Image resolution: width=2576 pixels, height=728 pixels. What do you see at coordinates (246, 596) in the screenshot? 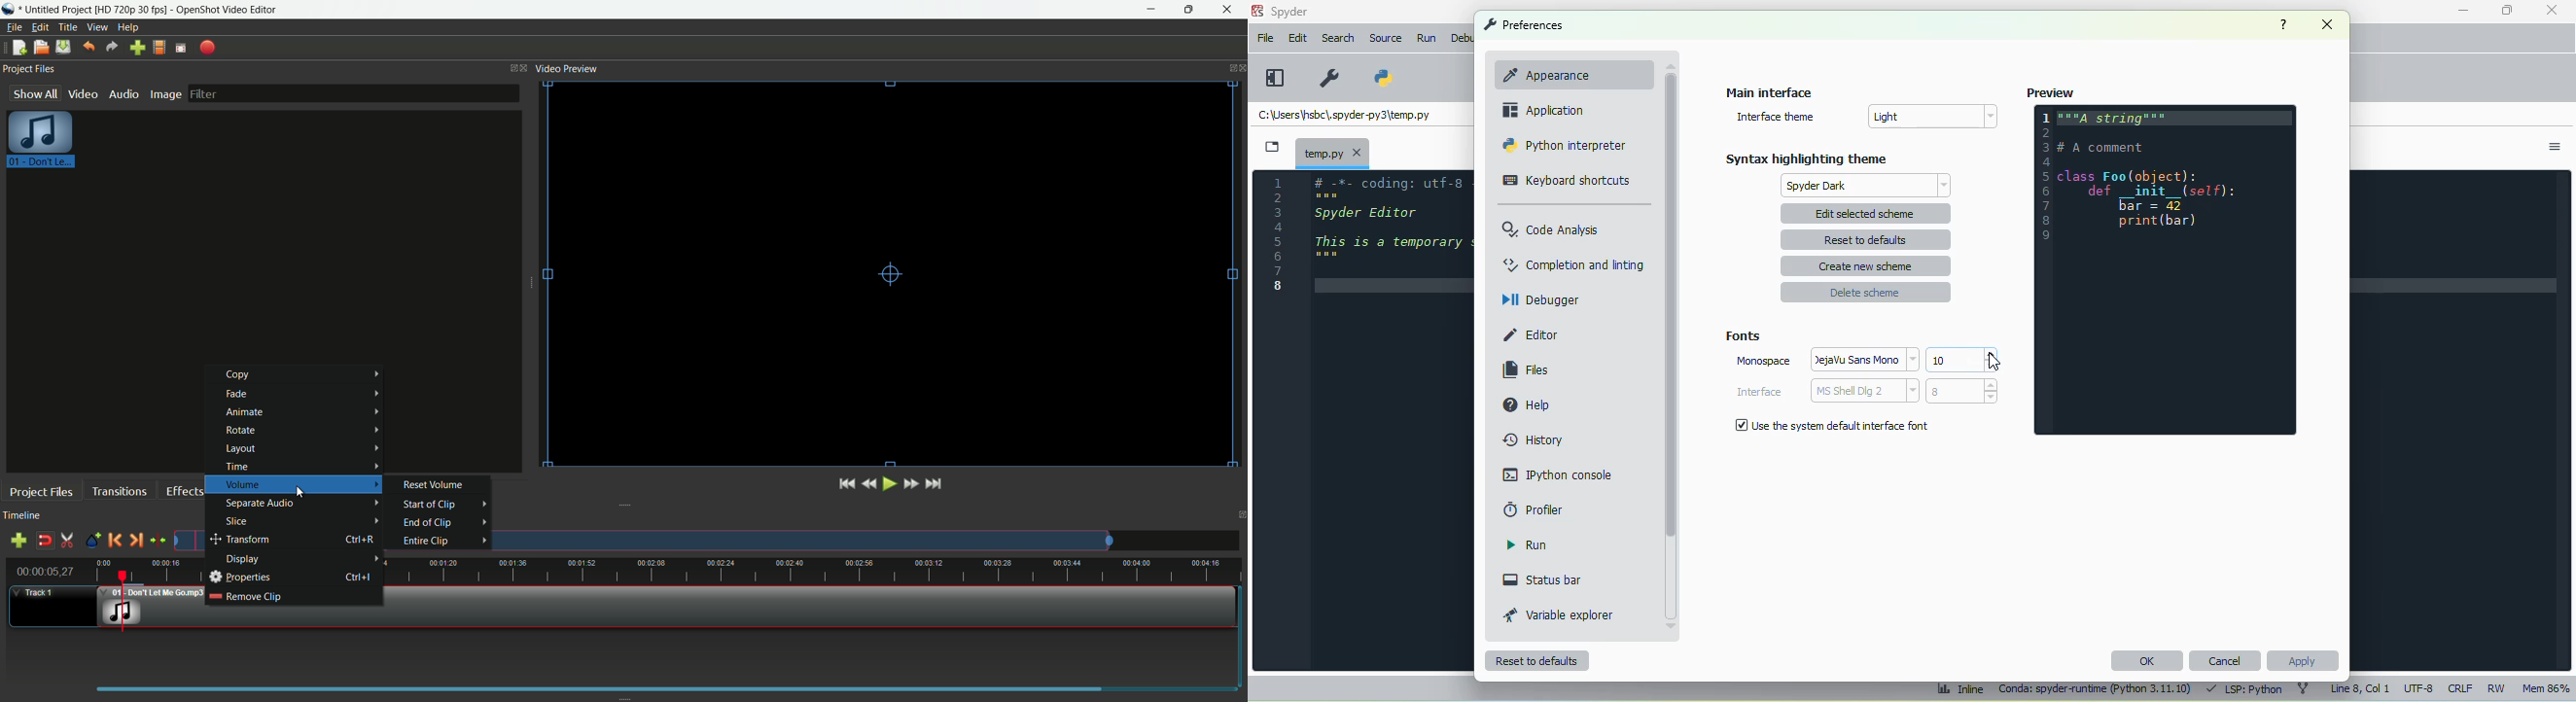
I see `remove clip` at bounding box center [246, 596].